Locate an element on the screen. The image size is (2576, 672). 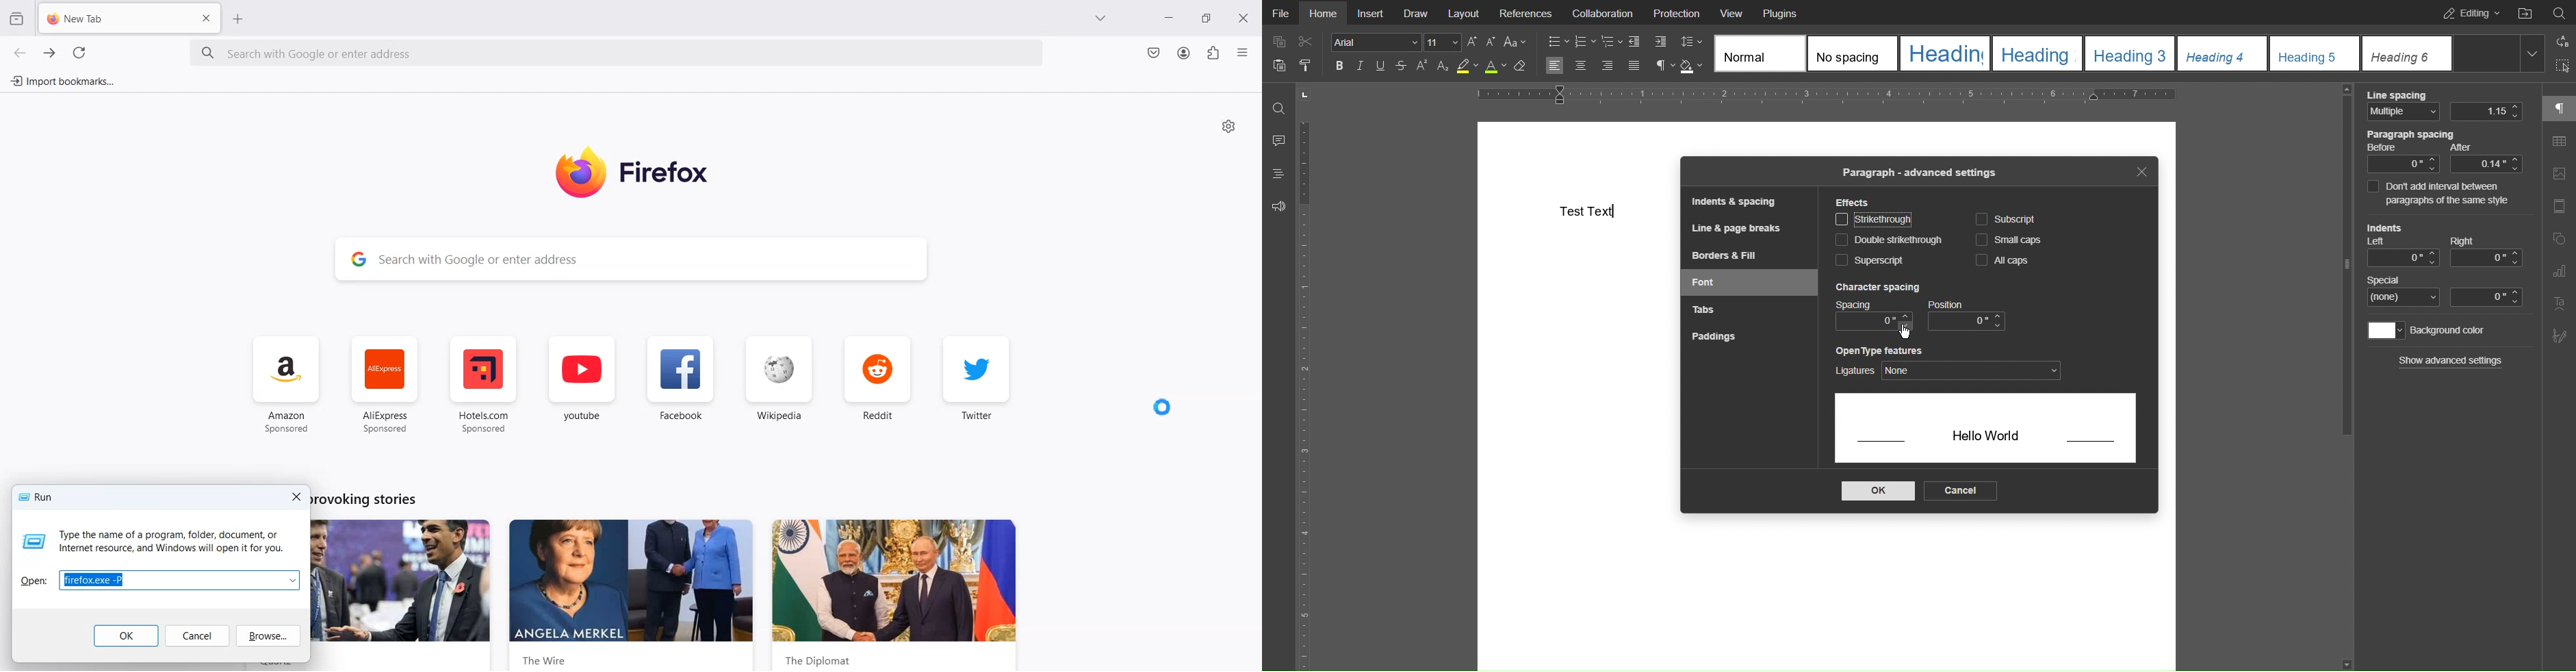
Character spacing is located at coordinates (1876, 288).